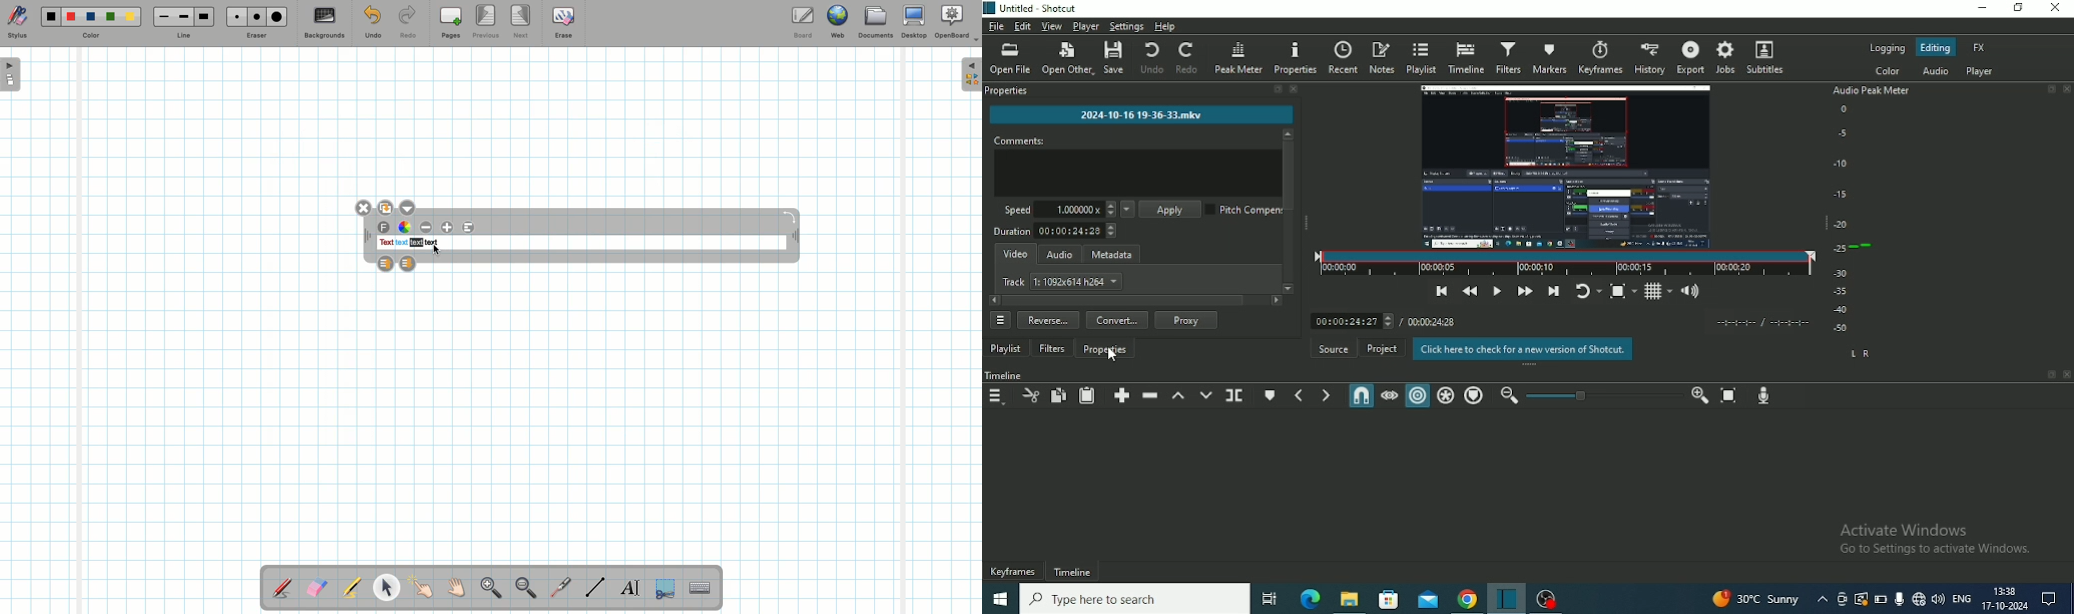 Image resolution: width=2100 pixels, height=616 pixels. Describe the element at coordinates (2019, 7) in the screenshot. I see `Restore down` at that location.